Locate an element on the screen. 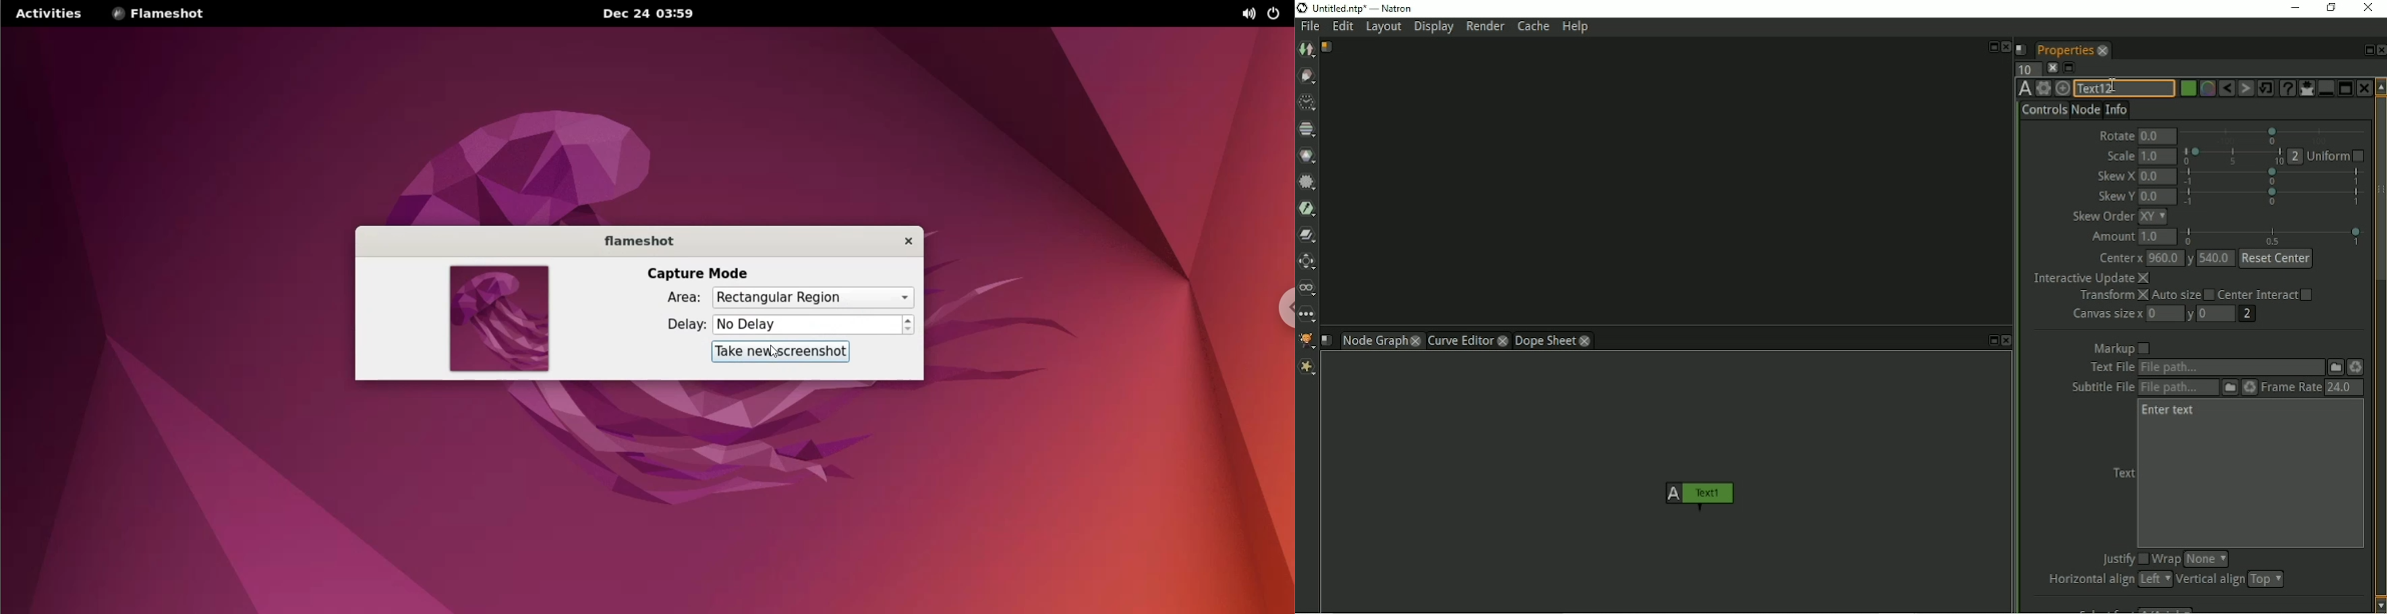 The width and height of the screenshot is (2408, 616). Date and time is located at coordinates (659, 14).